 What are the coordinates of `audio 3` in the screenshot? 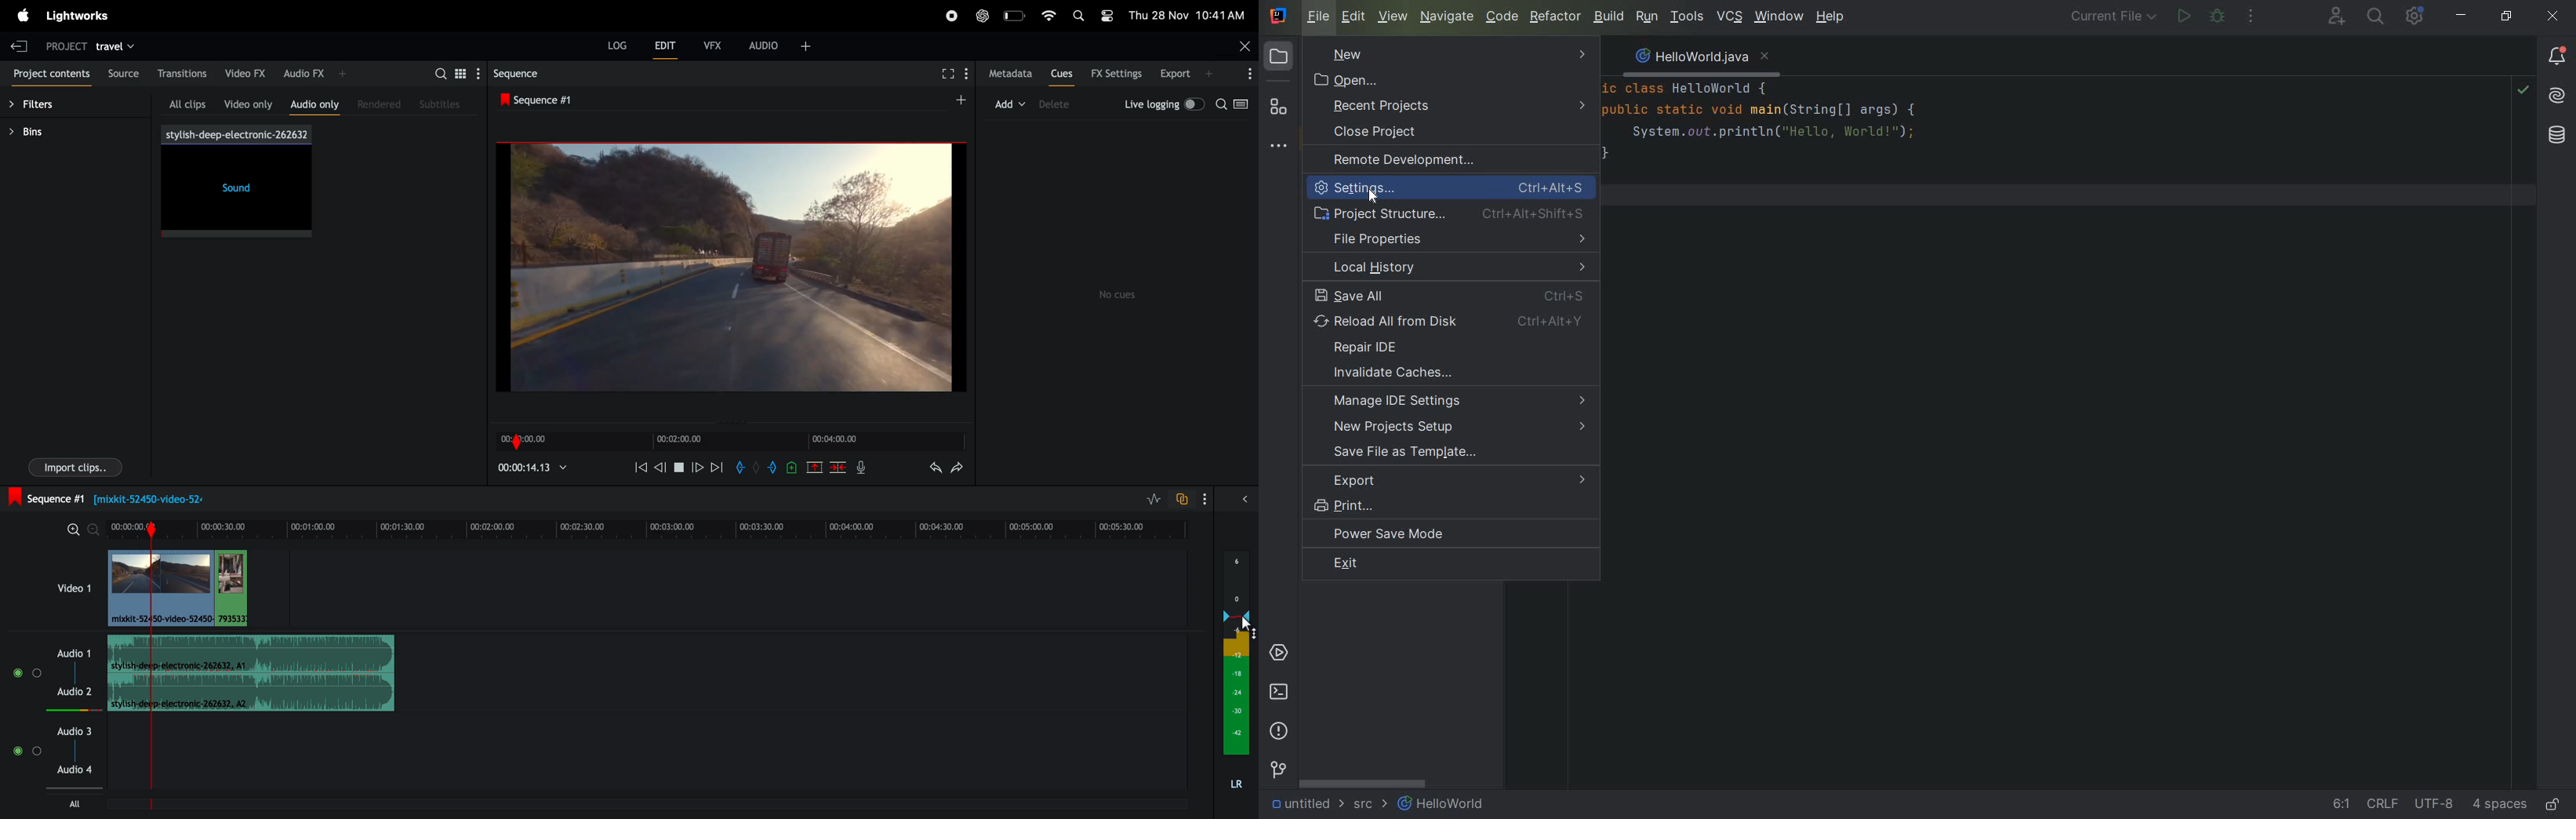 It's located at (76, 729).